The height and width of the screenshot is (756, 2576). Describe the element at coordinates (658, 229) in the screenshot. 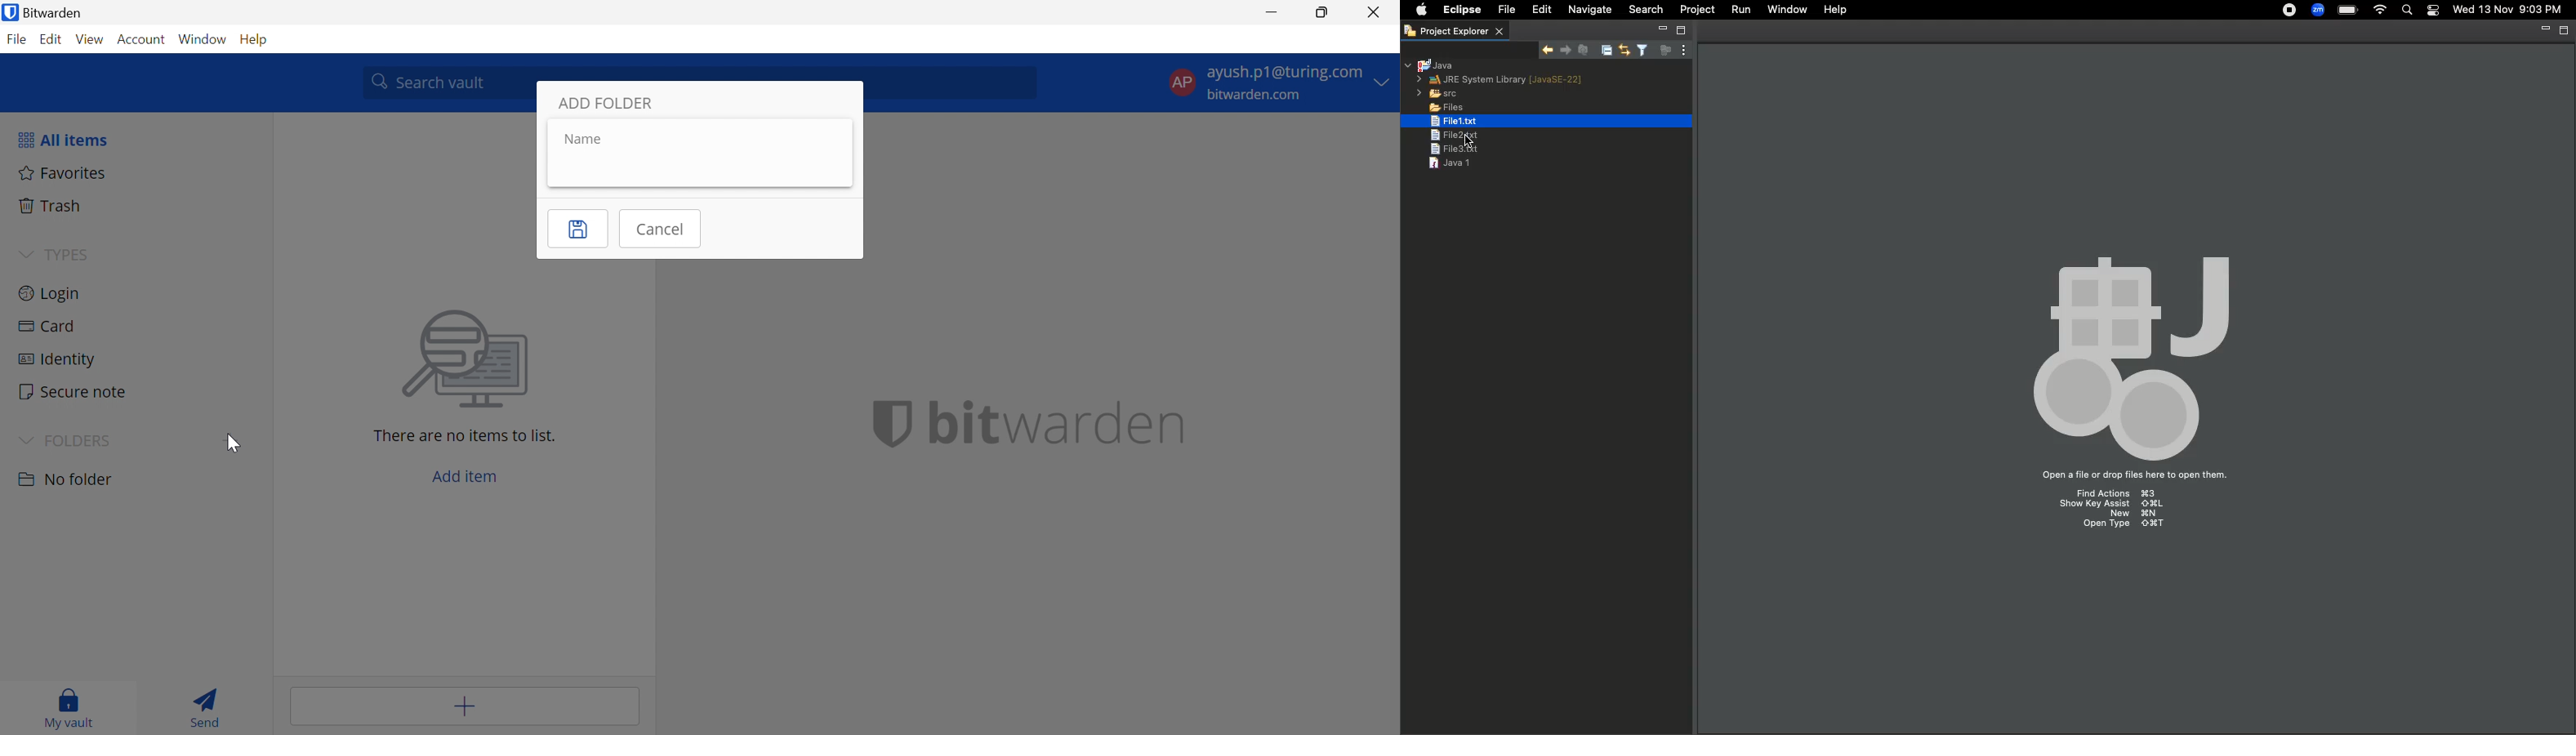

I see `Cancel` at that location.